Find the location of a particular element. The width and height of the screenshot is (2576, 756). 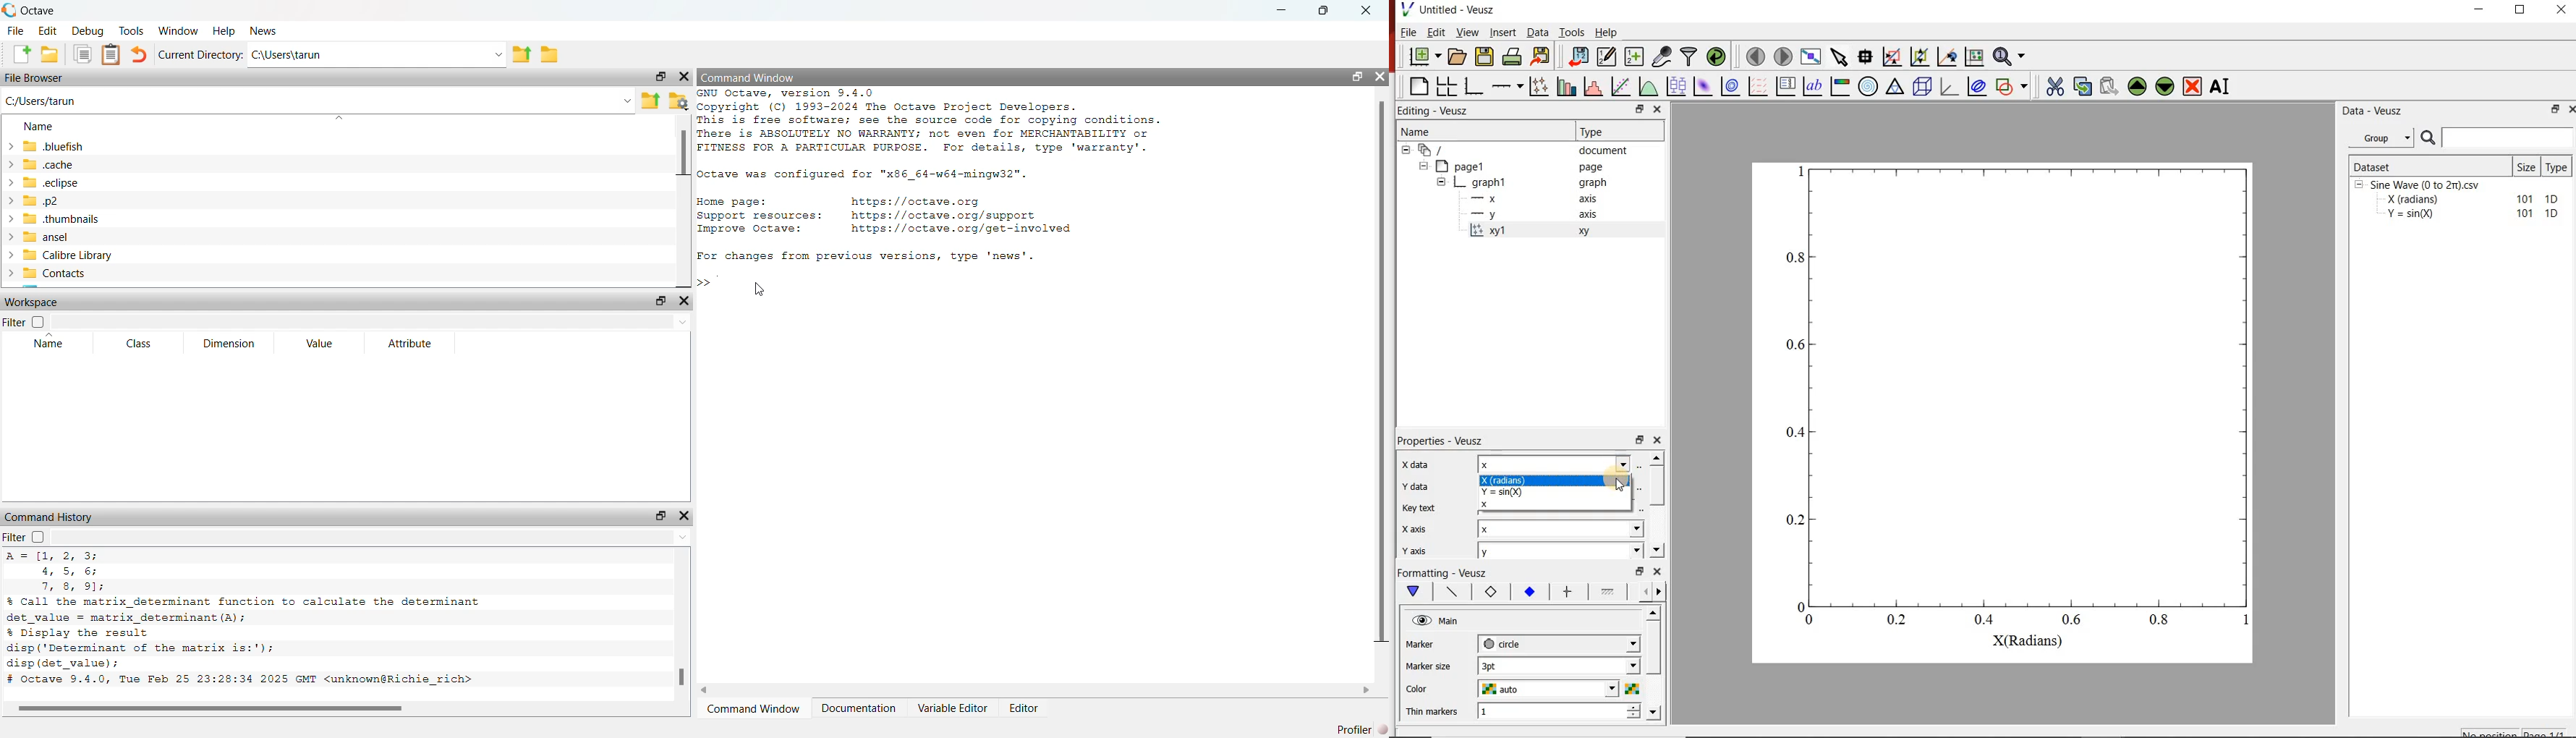

go to next page is located at coordinates (1783, 55).